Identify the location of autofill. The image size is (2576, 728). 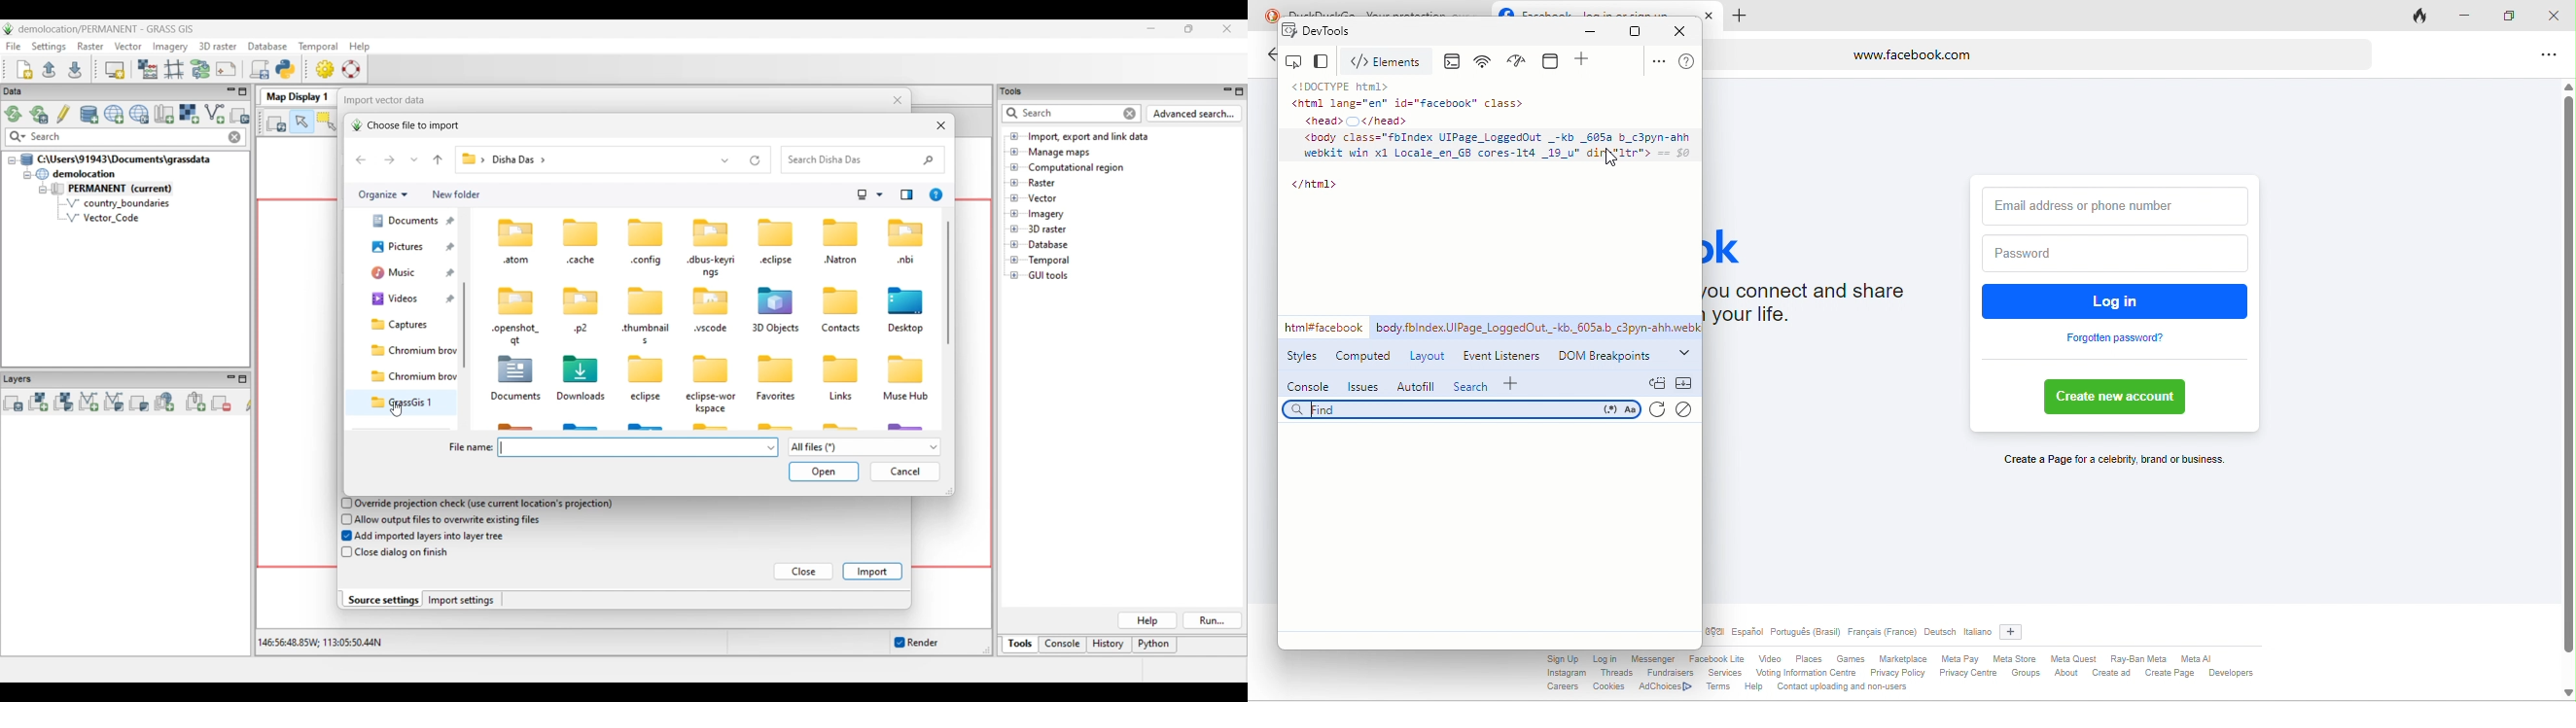
(1415, 385).